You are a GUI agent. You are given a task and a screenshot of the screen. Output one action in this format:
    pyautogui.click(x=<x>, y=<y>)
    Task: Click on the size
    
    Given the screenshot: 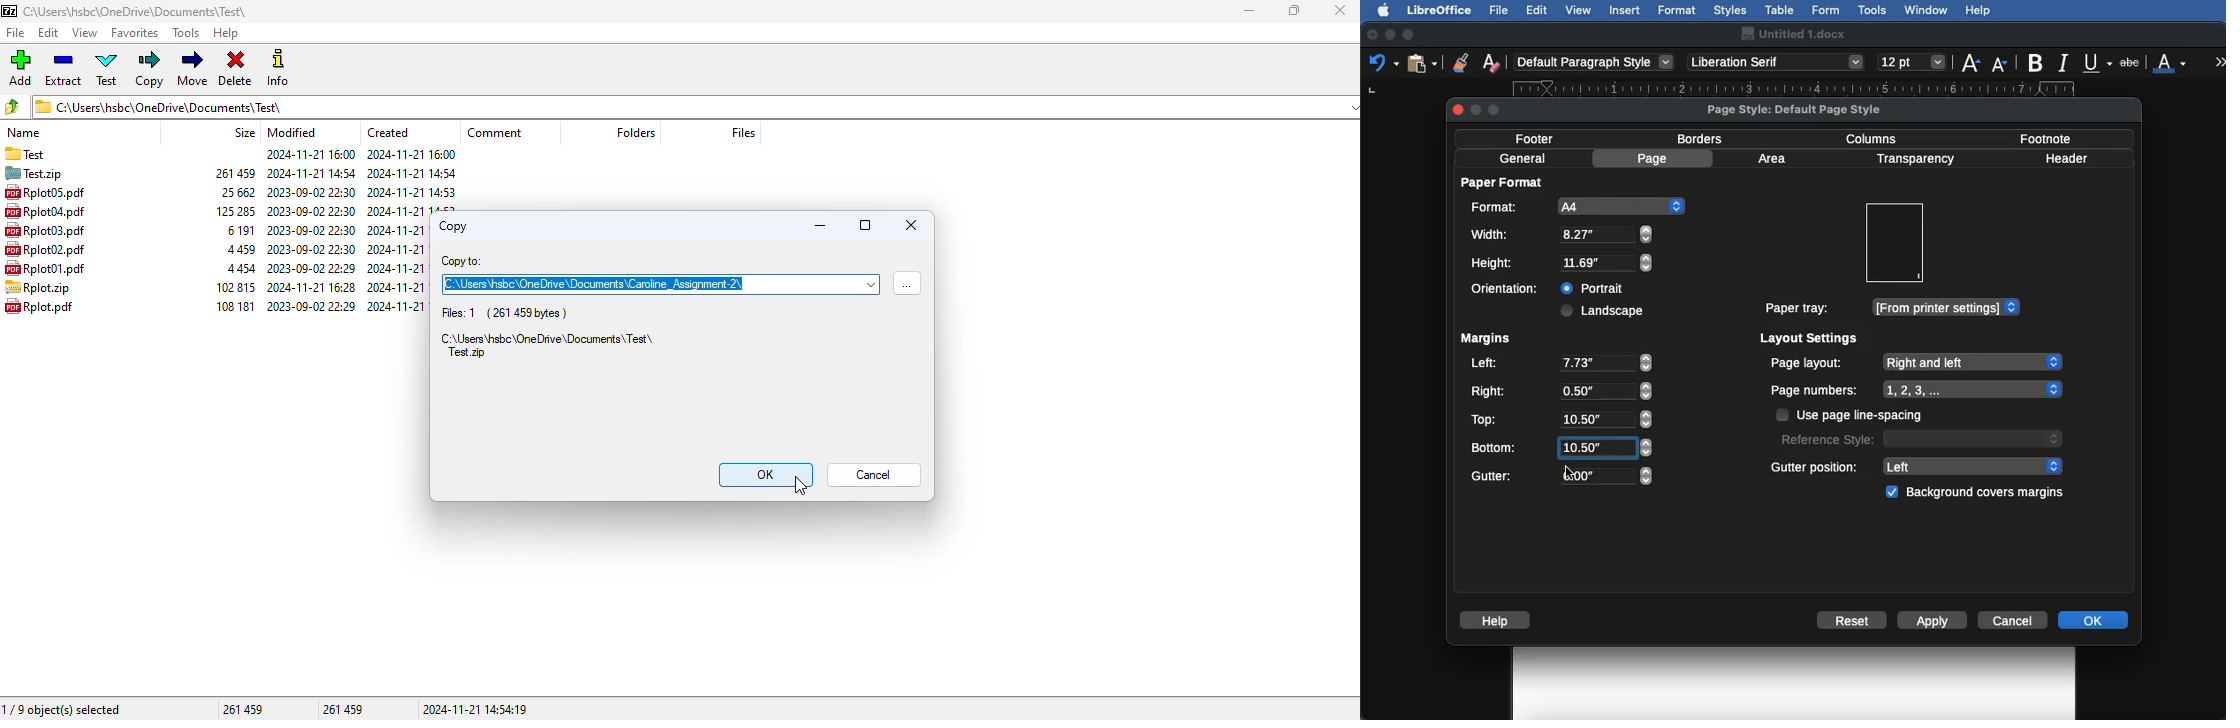 What is the action you would take?
    pyautogui.click(x=238, y=230)
    